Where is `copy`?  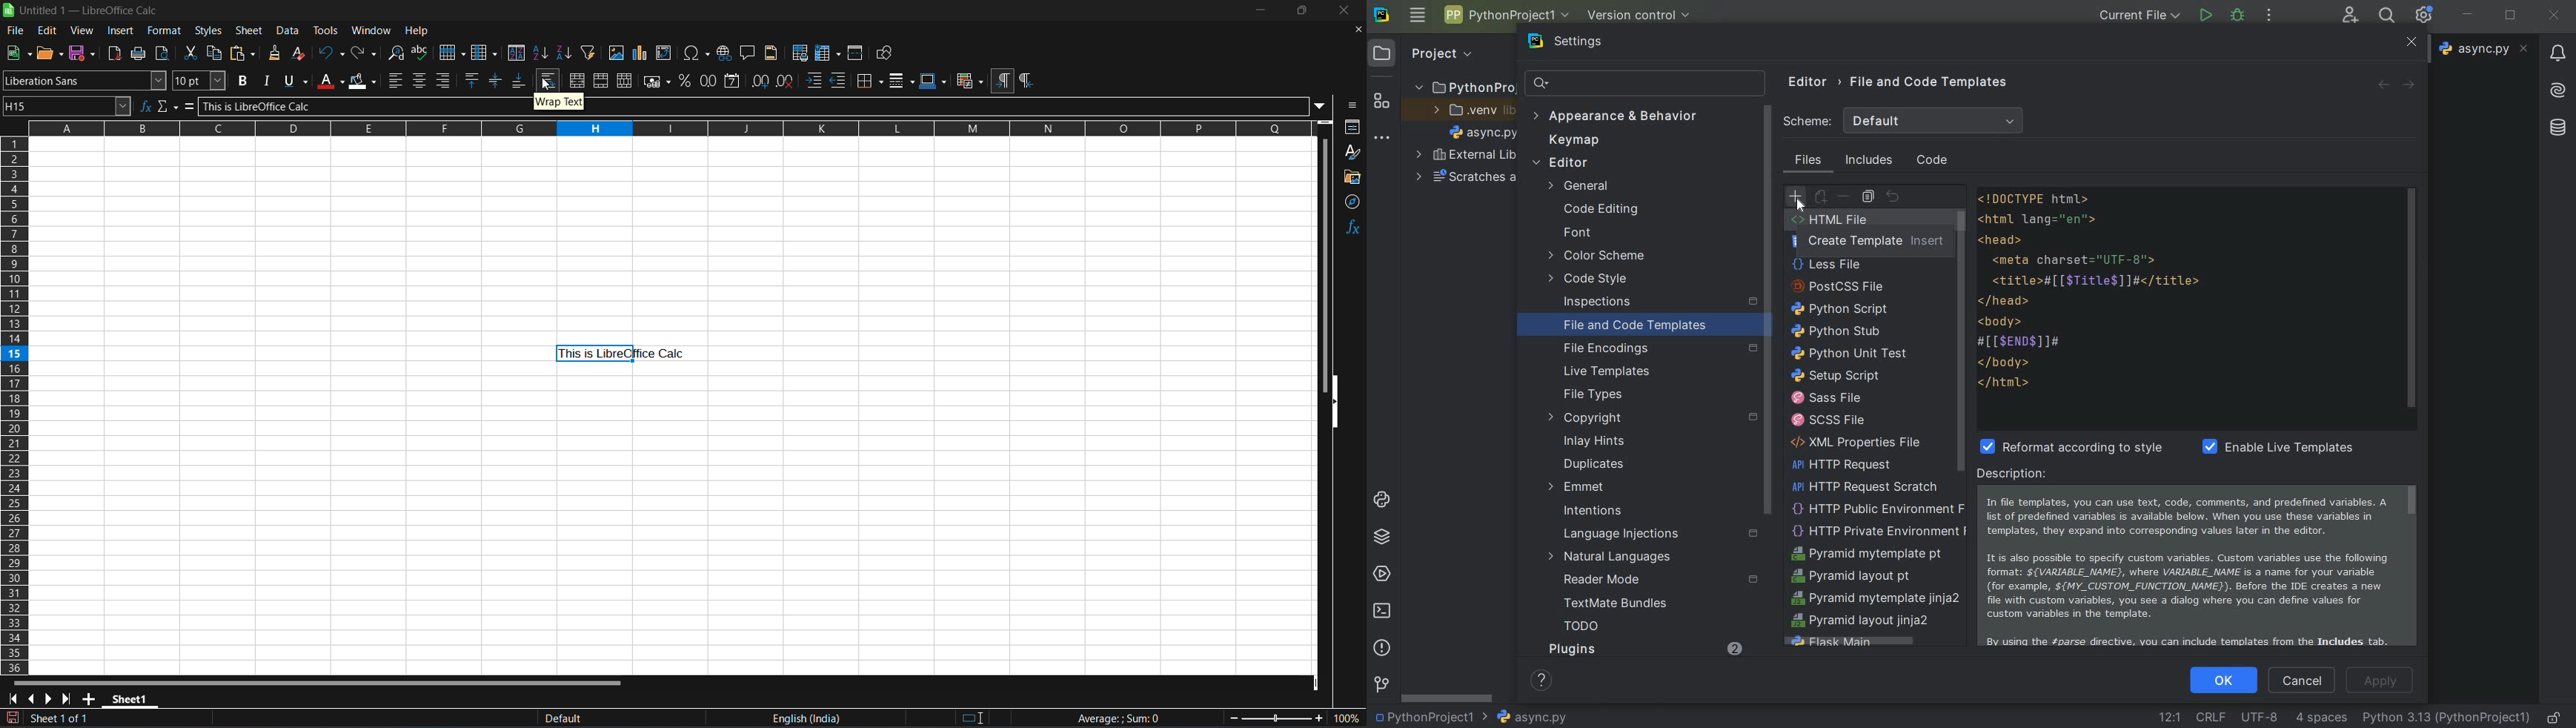
copy is located at coordinates (216, 52).